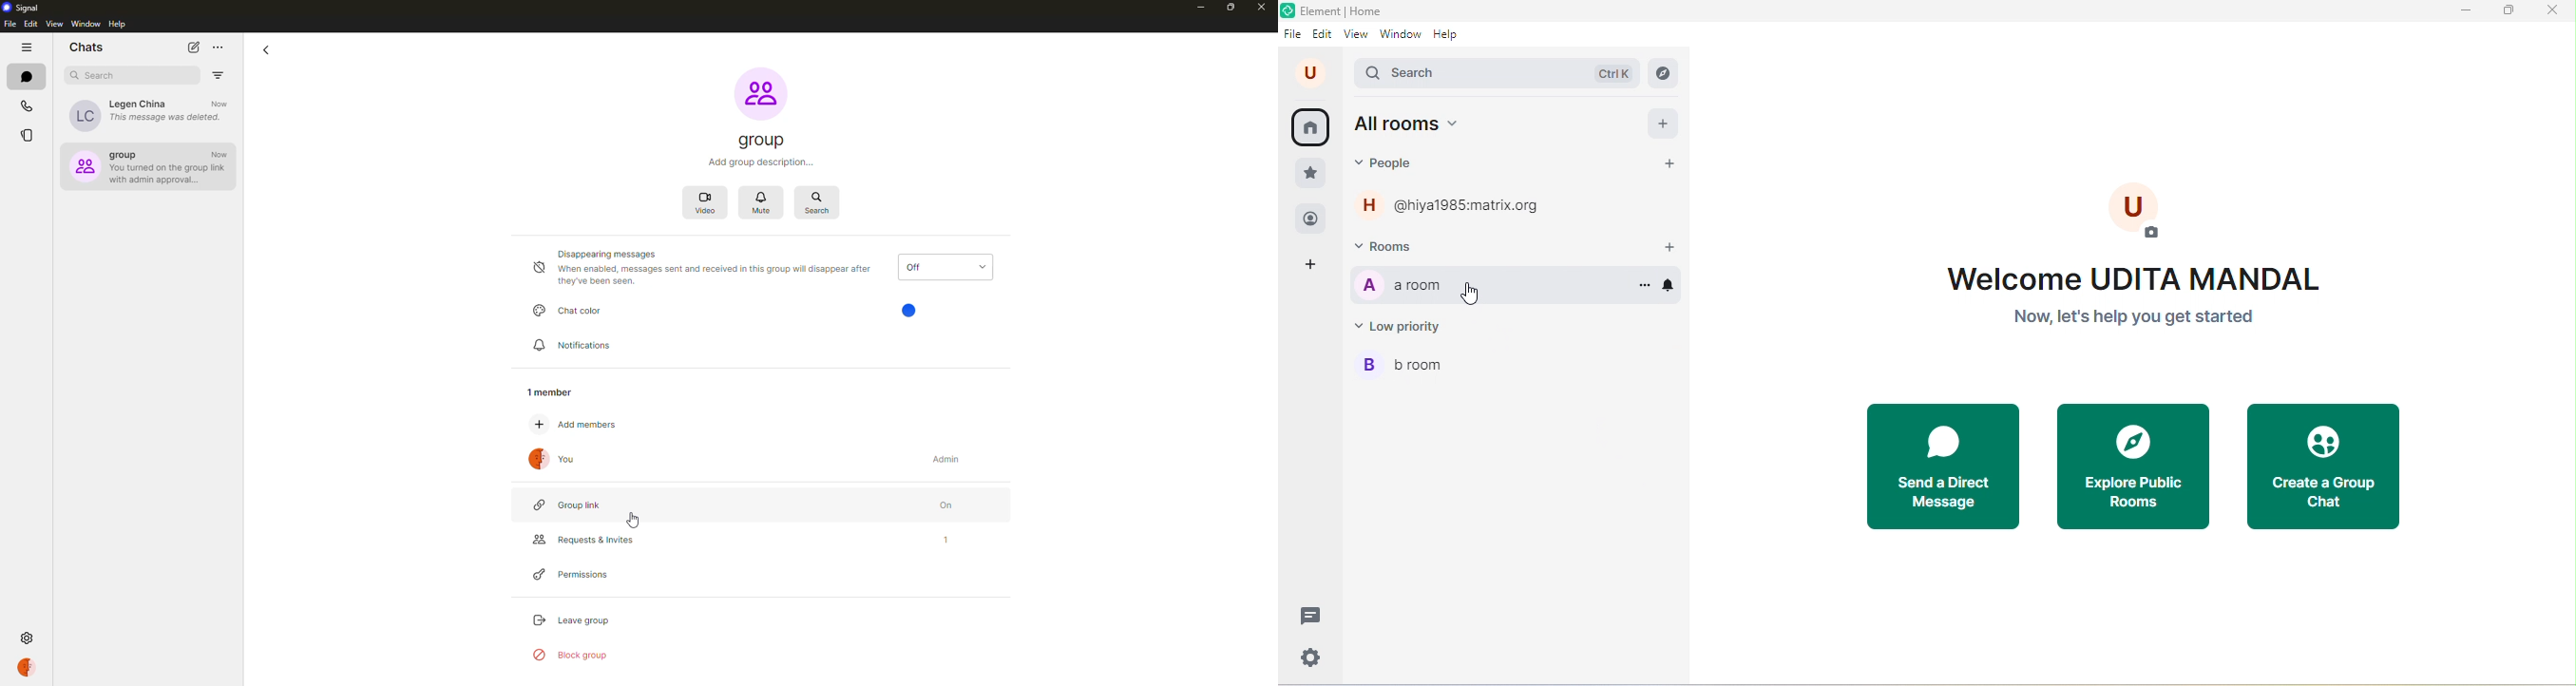 The height and width of the screenshot is (700, 2576). Describe the element at coordinates (1664, 72) in the screenshot. I see `explore rooms` at that location.